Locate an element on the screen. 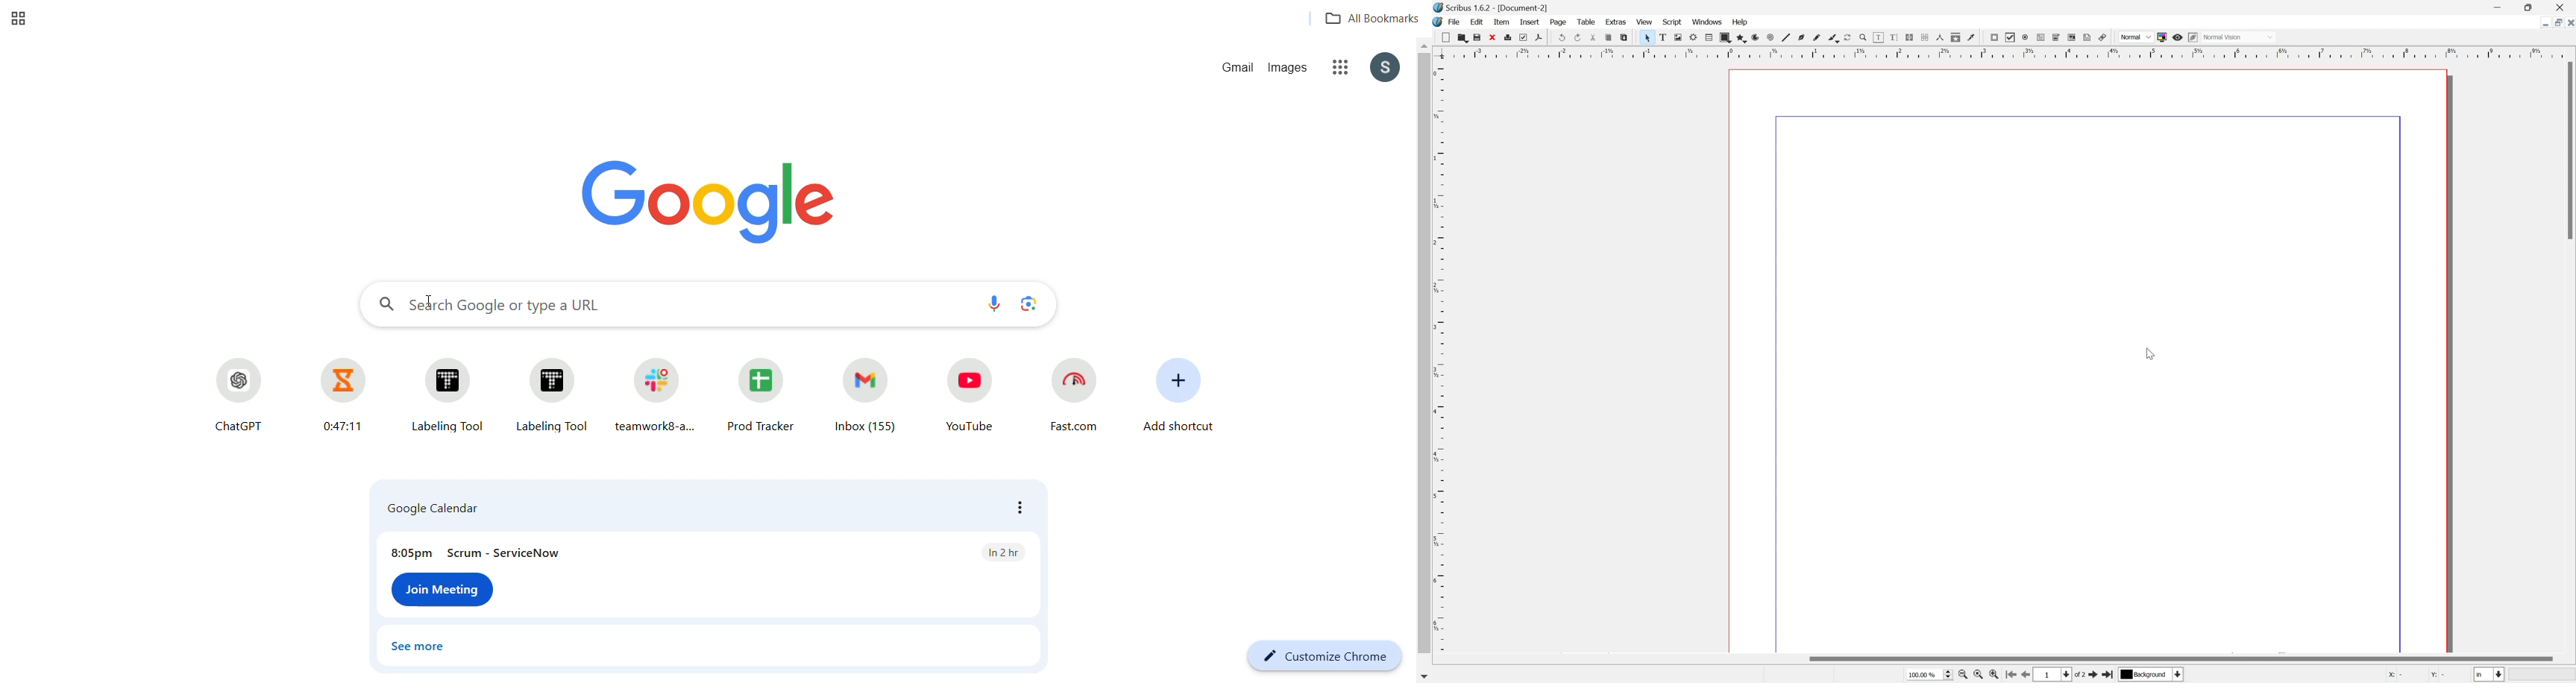 The width and height of the screenshot is (2576, 700). Page is located at coordinates (1559, 24).